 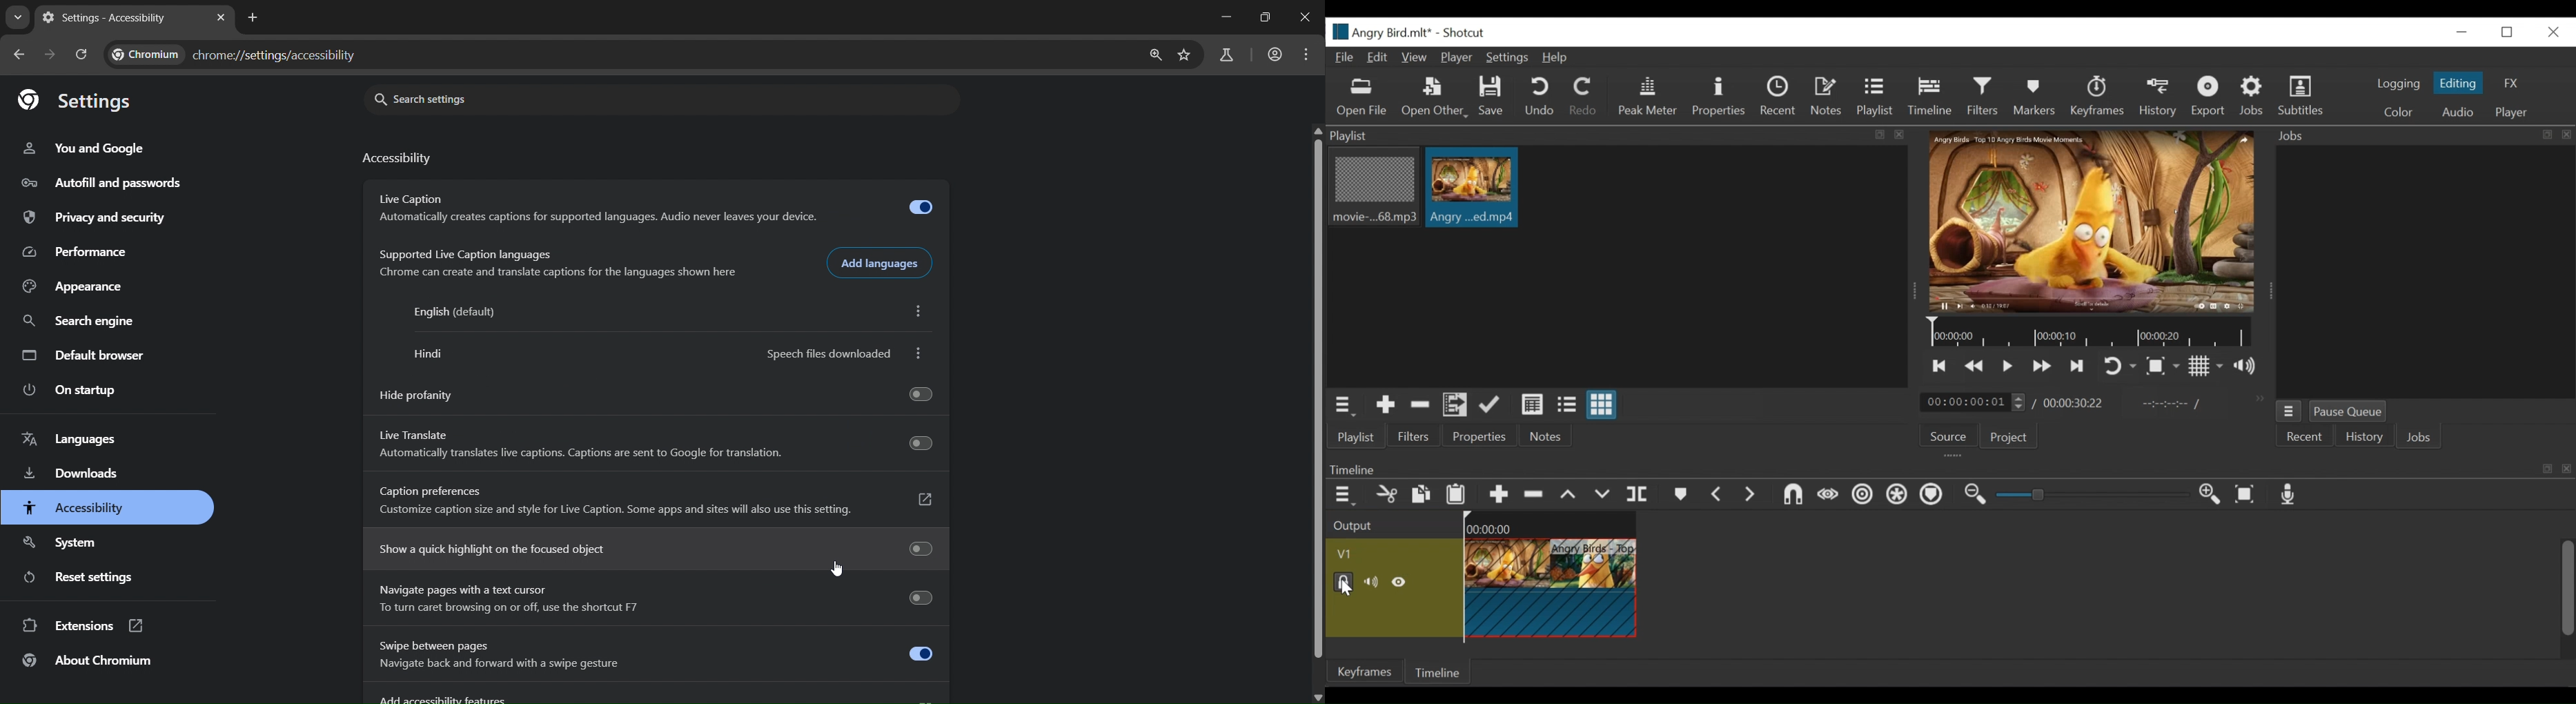 I want to click on Chromium, so click(x=147, y=55).